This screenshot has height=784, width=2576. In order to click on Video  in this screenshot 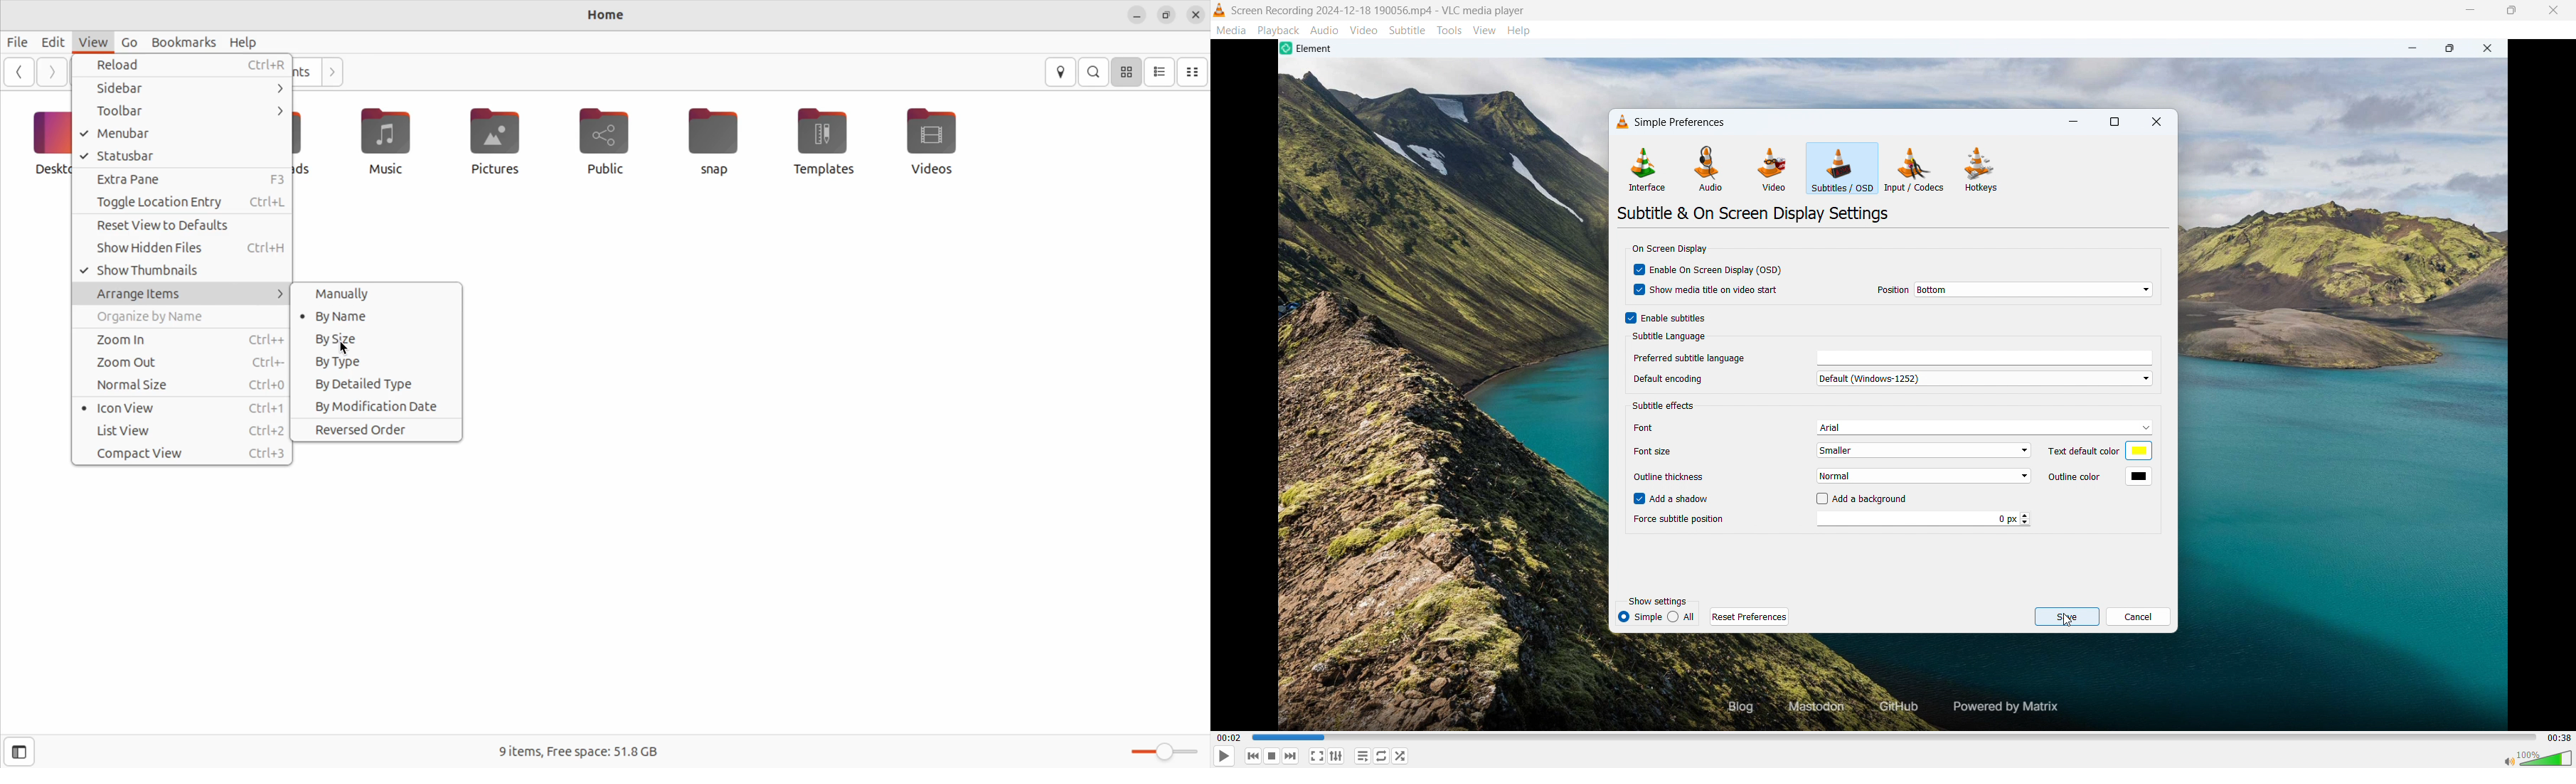, I will do `click(1772, 169)`.